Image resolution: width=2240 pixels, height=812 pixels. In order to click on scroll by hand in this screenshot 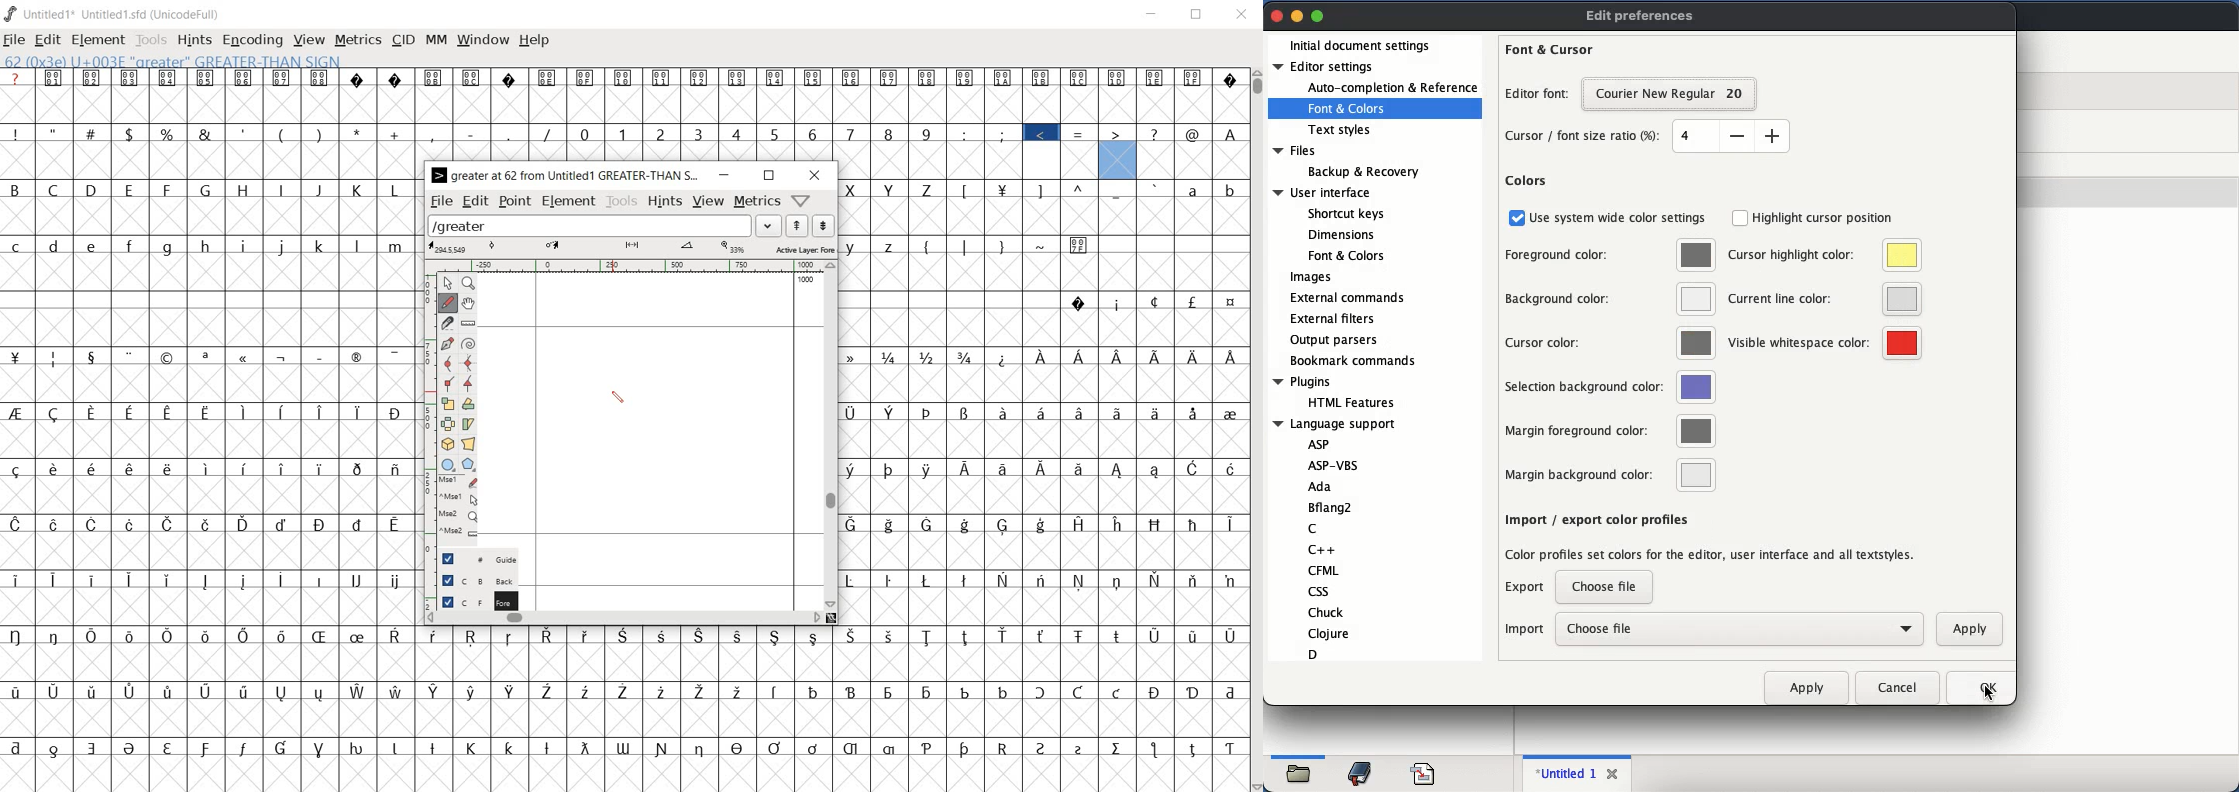, I will do `click(467, 303)`.